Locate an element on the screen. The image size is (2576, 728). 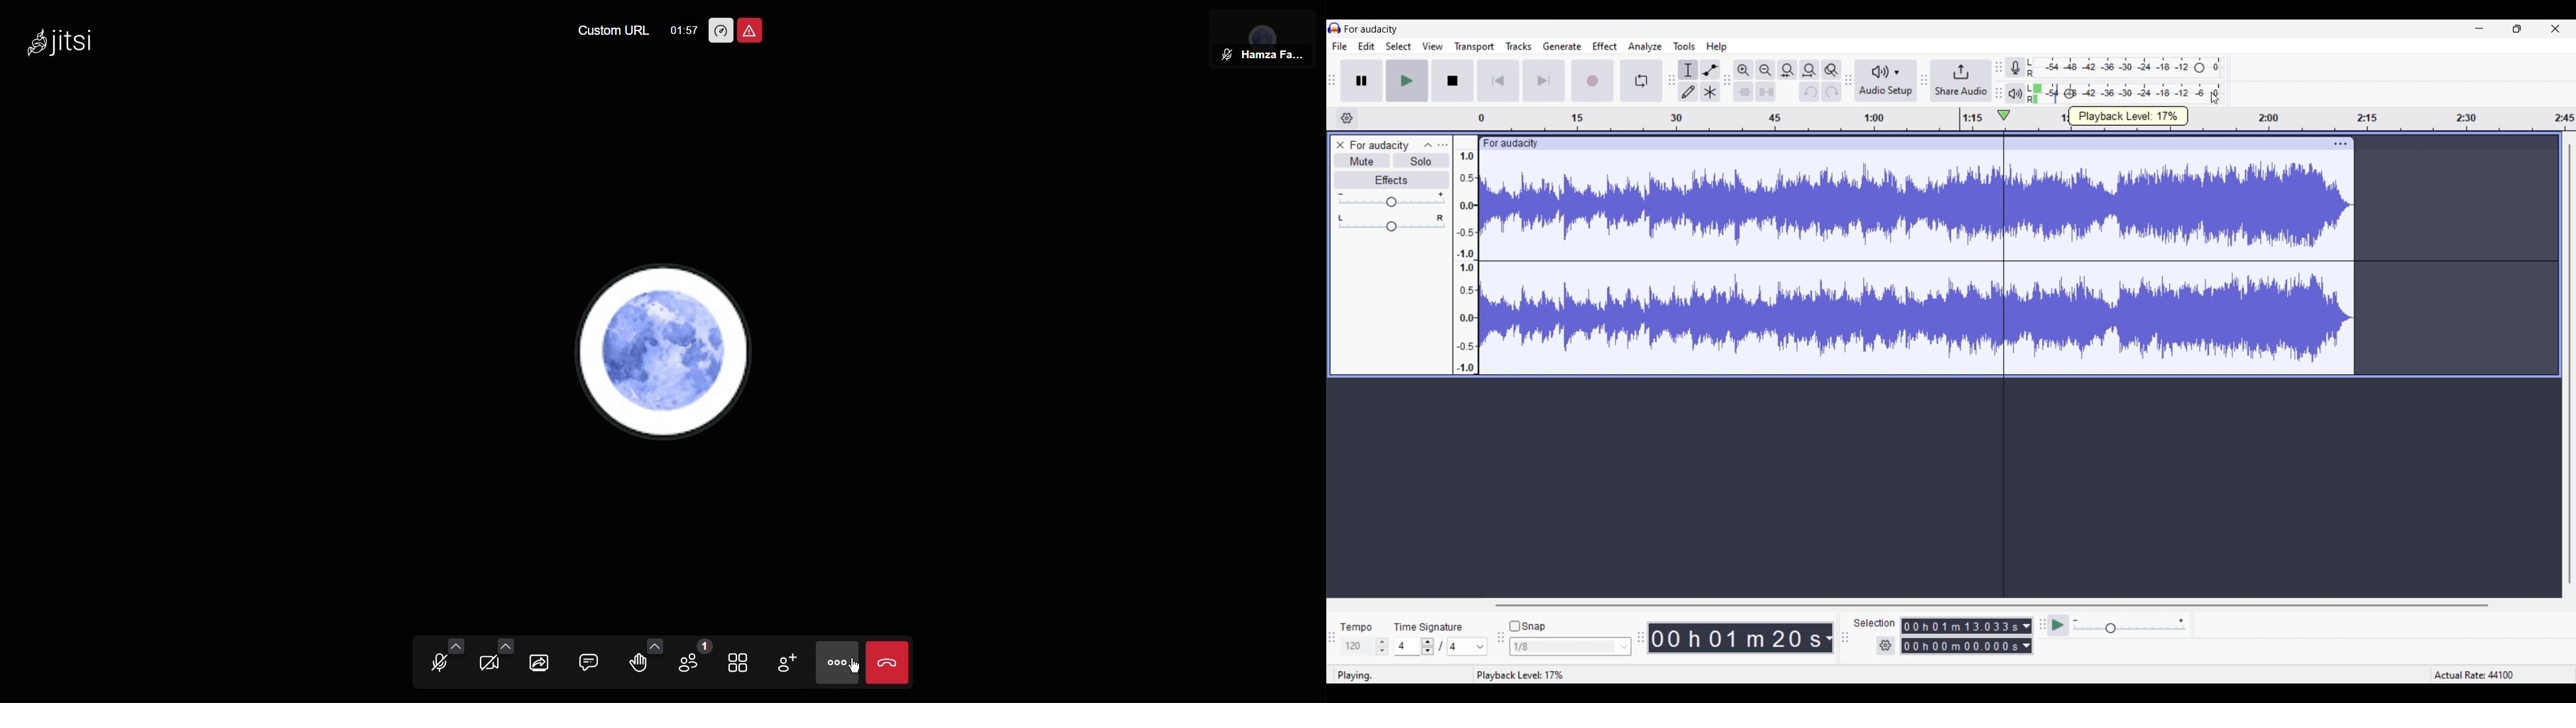
Pan slider is located at coordinates (1391, 223).